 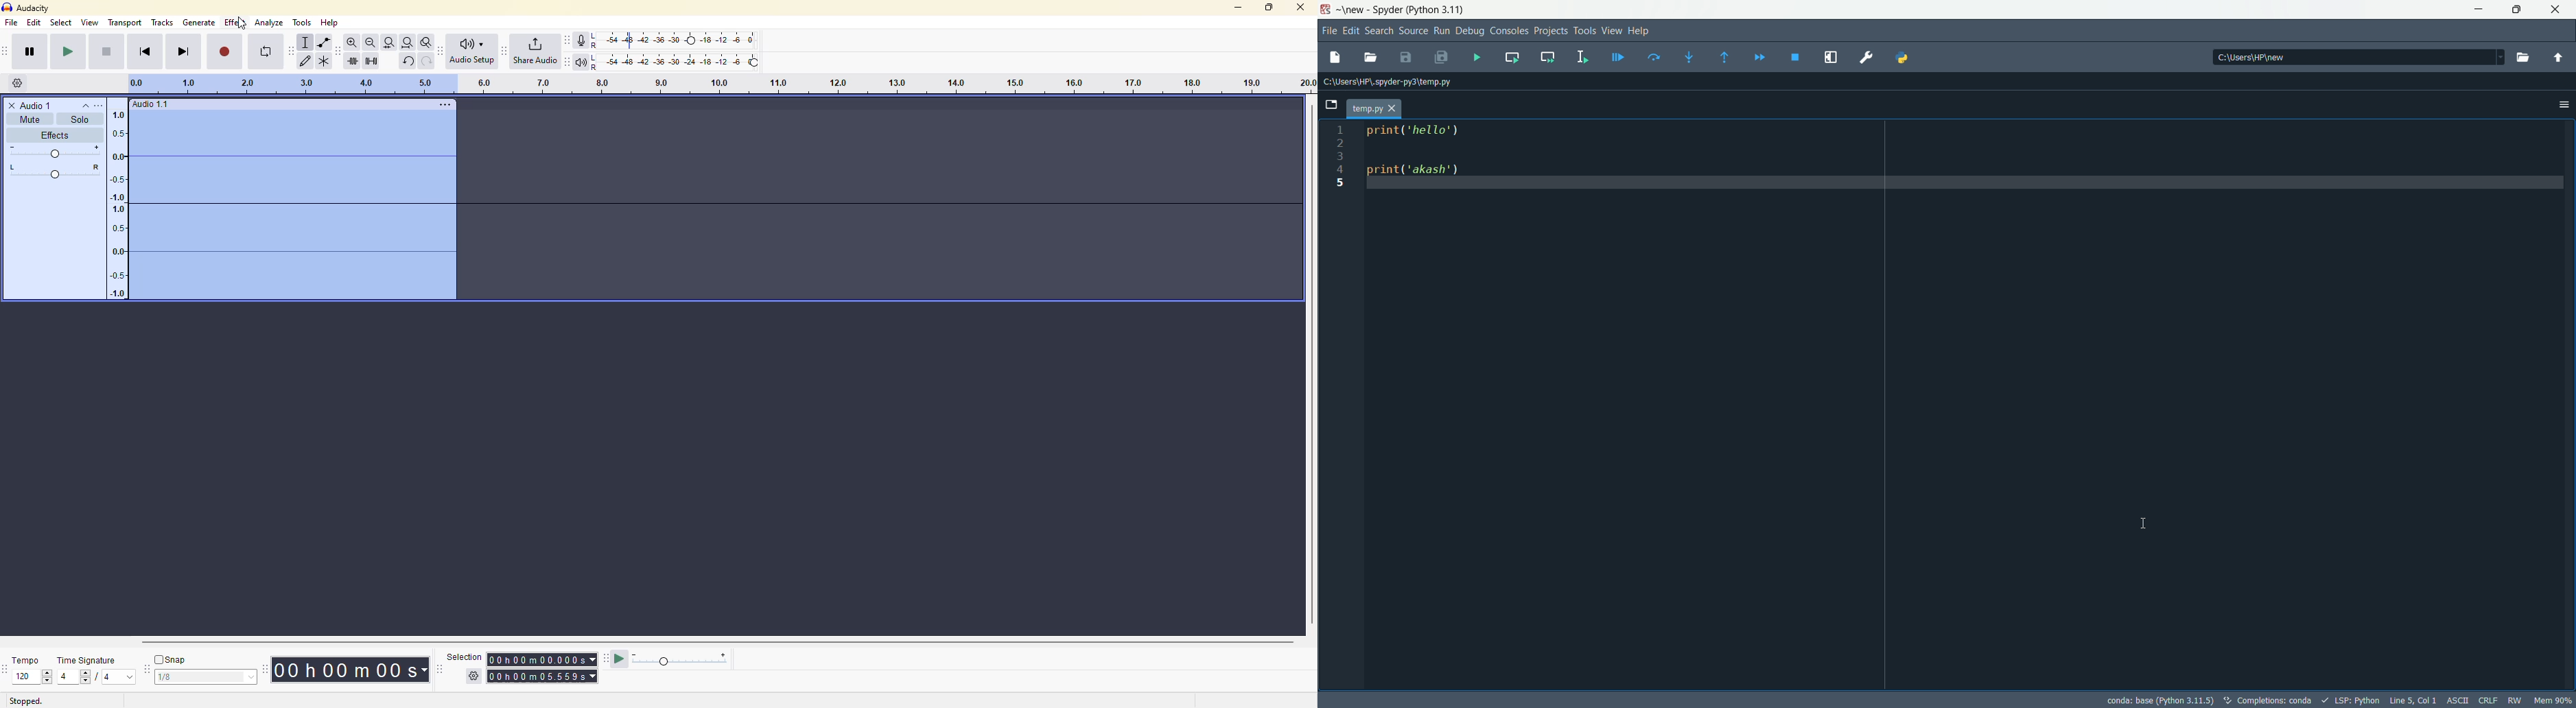 I want to click on \new-Spider (Python 3.11), so click(x=1401, y=8).